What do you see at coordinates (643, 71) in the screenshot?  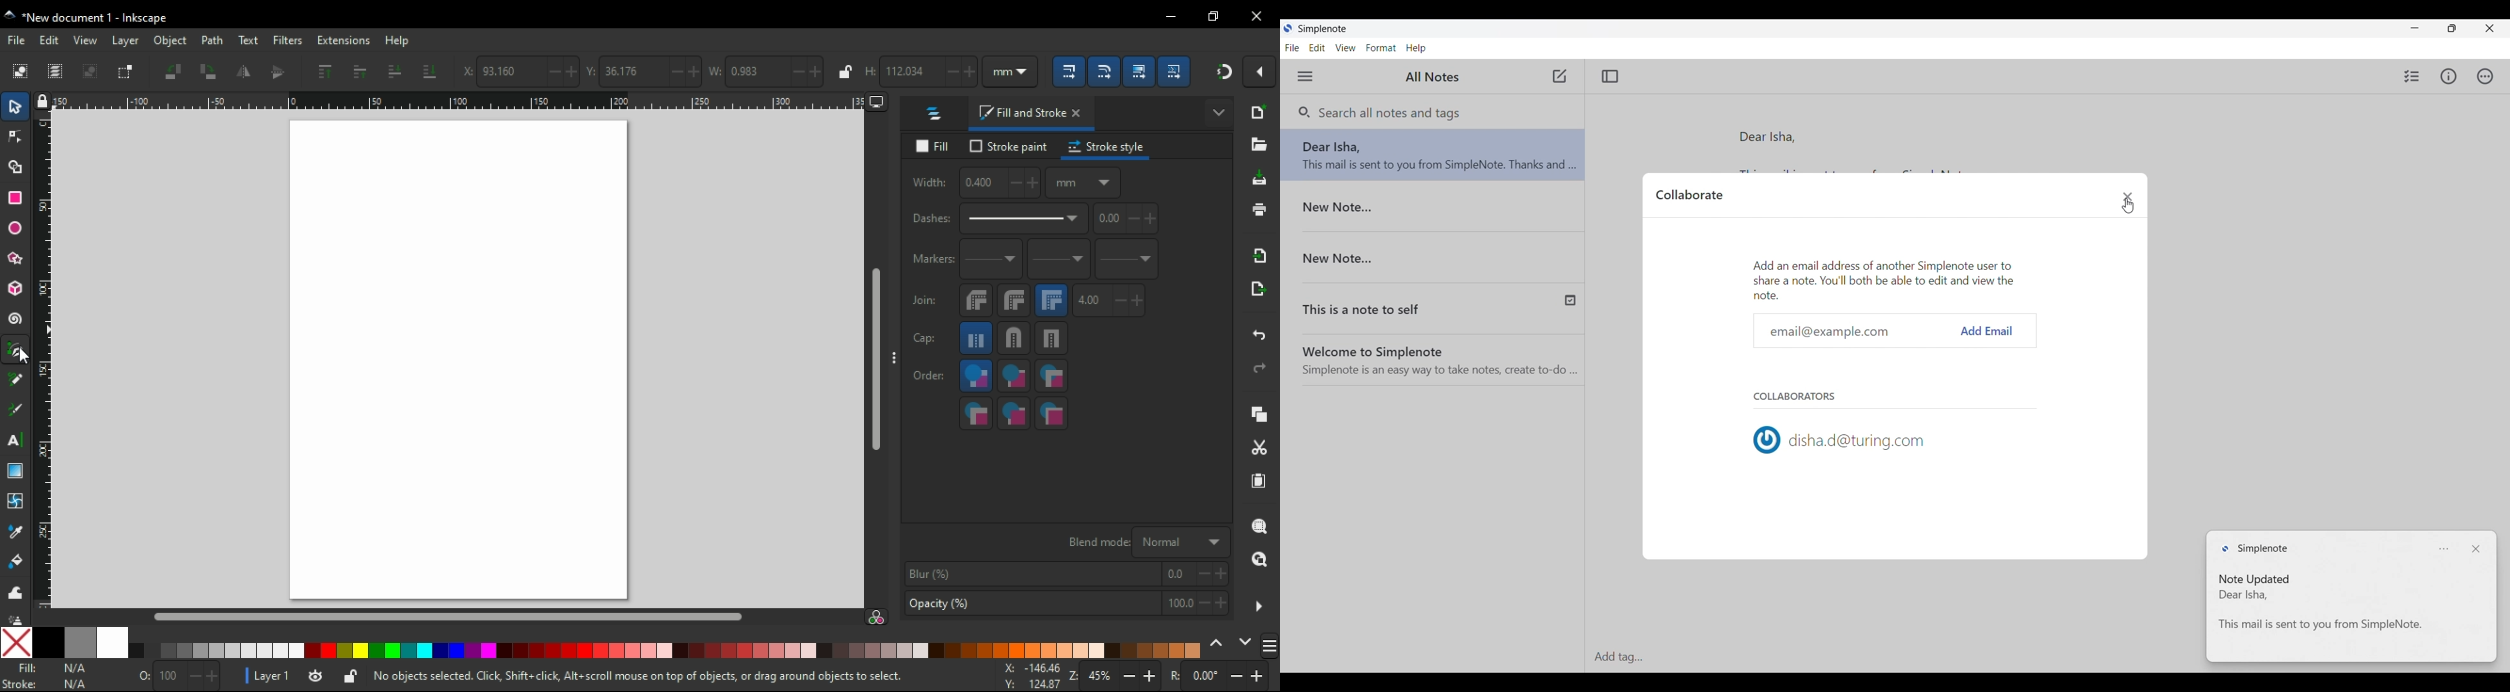 I see `vertical coordinates` at bounding box center [643, 71].